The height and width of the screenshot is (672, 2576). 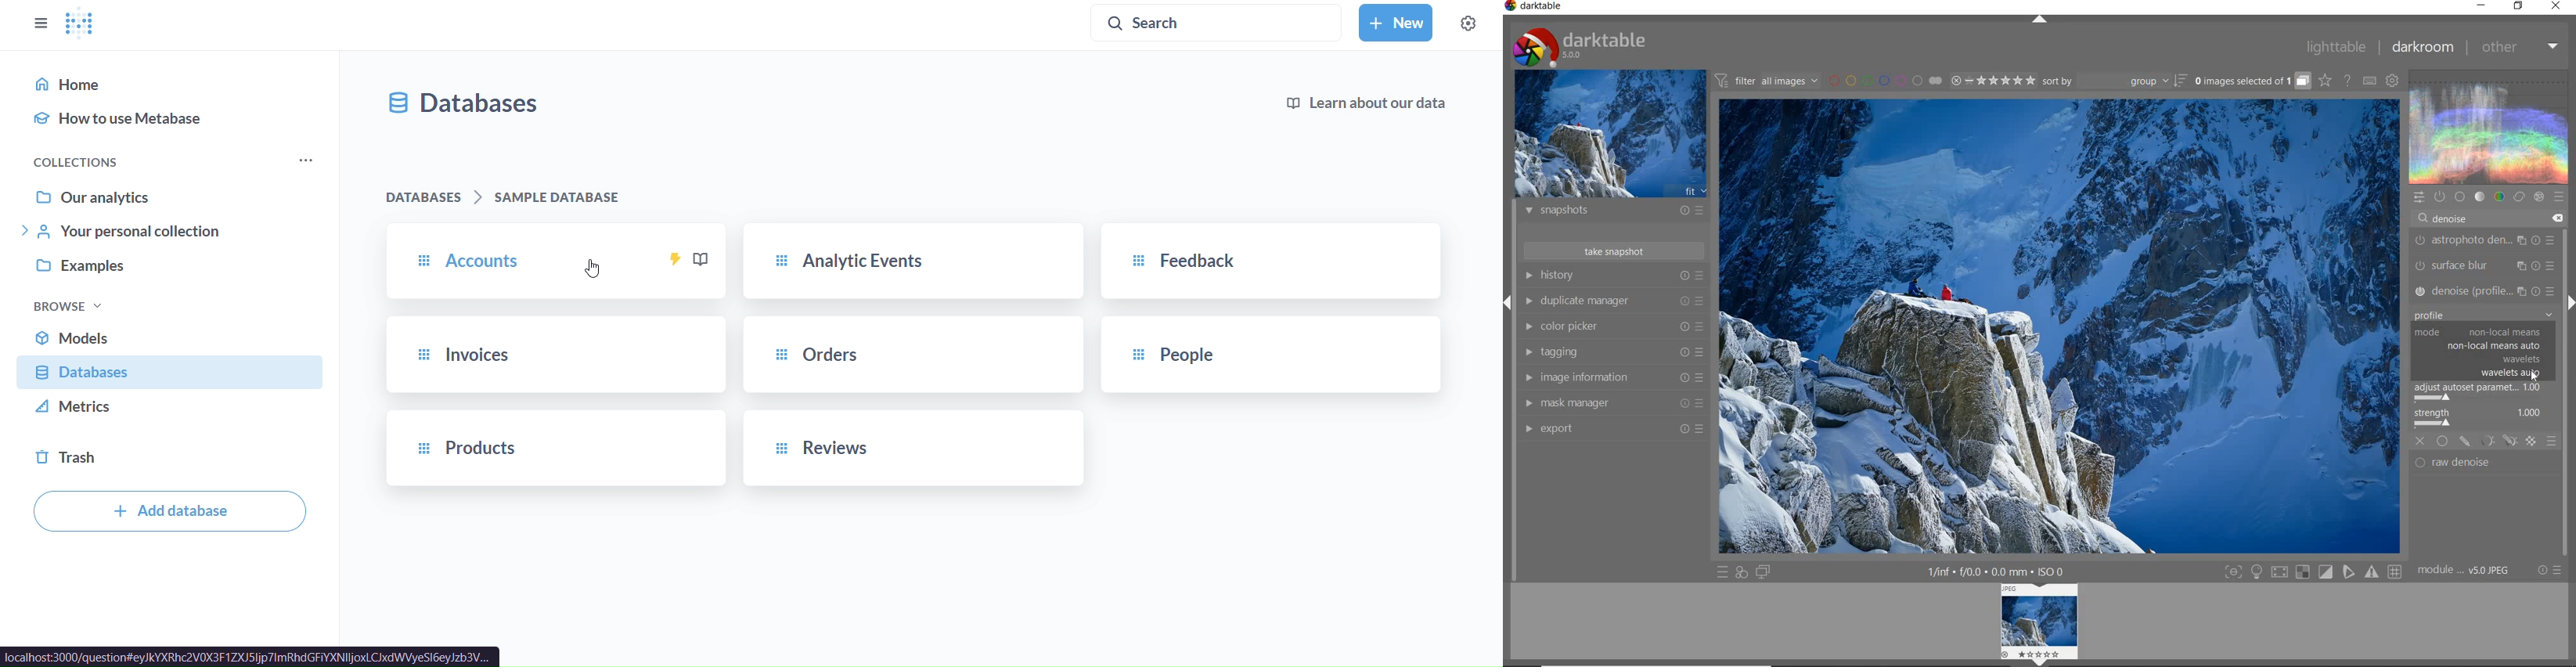 I want to click on show only active modules, so click(x=2439, y=197).